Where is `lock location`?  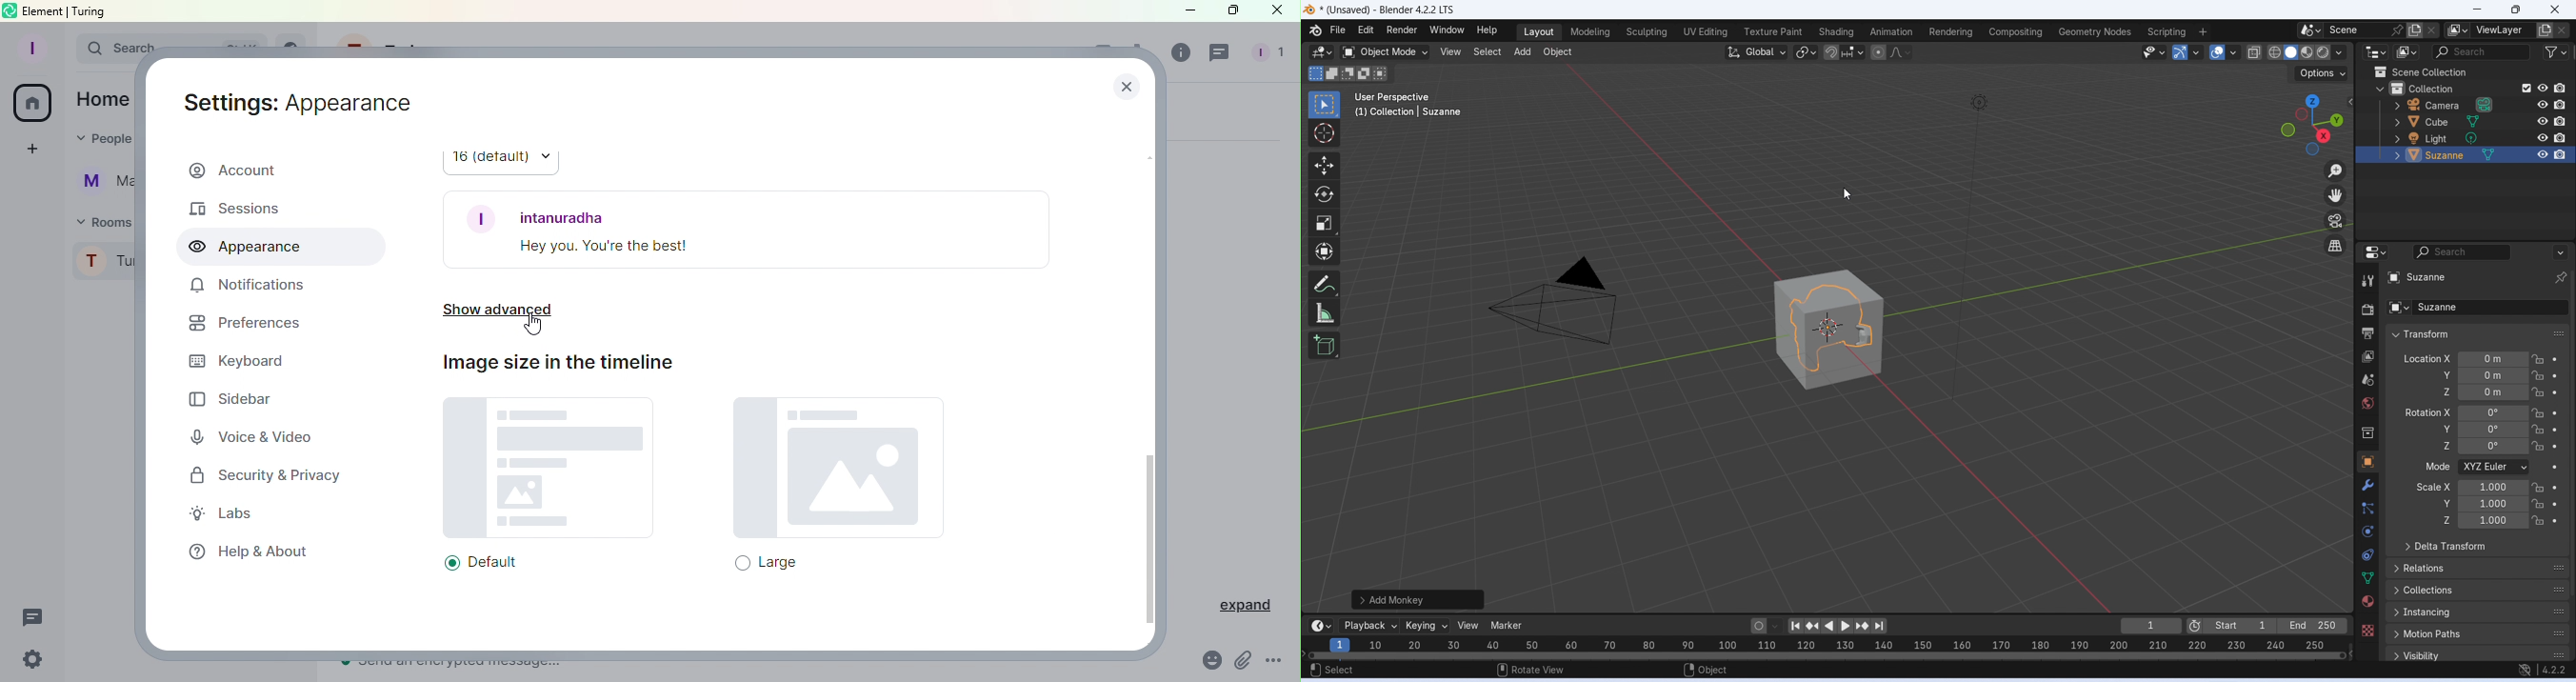 lock location is located at coordinates (2538, 520).